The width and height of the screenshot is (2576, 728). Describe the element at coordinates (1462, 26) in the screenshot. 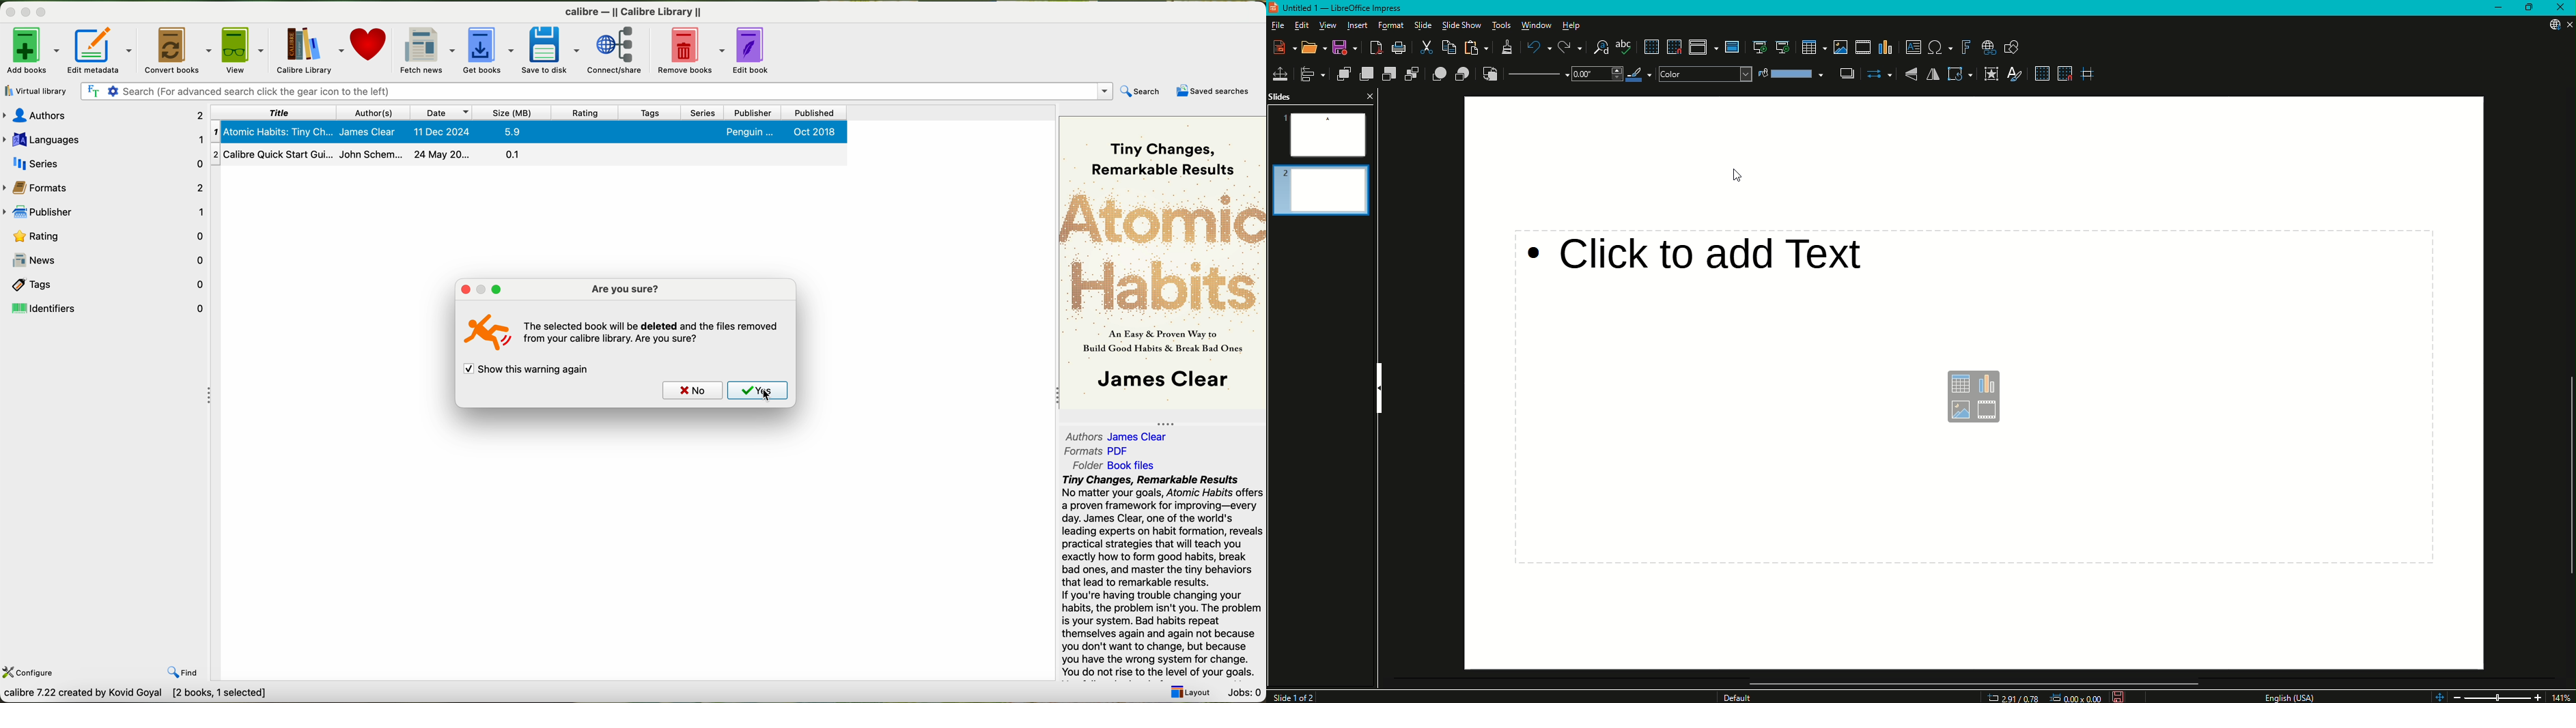

I see `Slide Show` at that location.